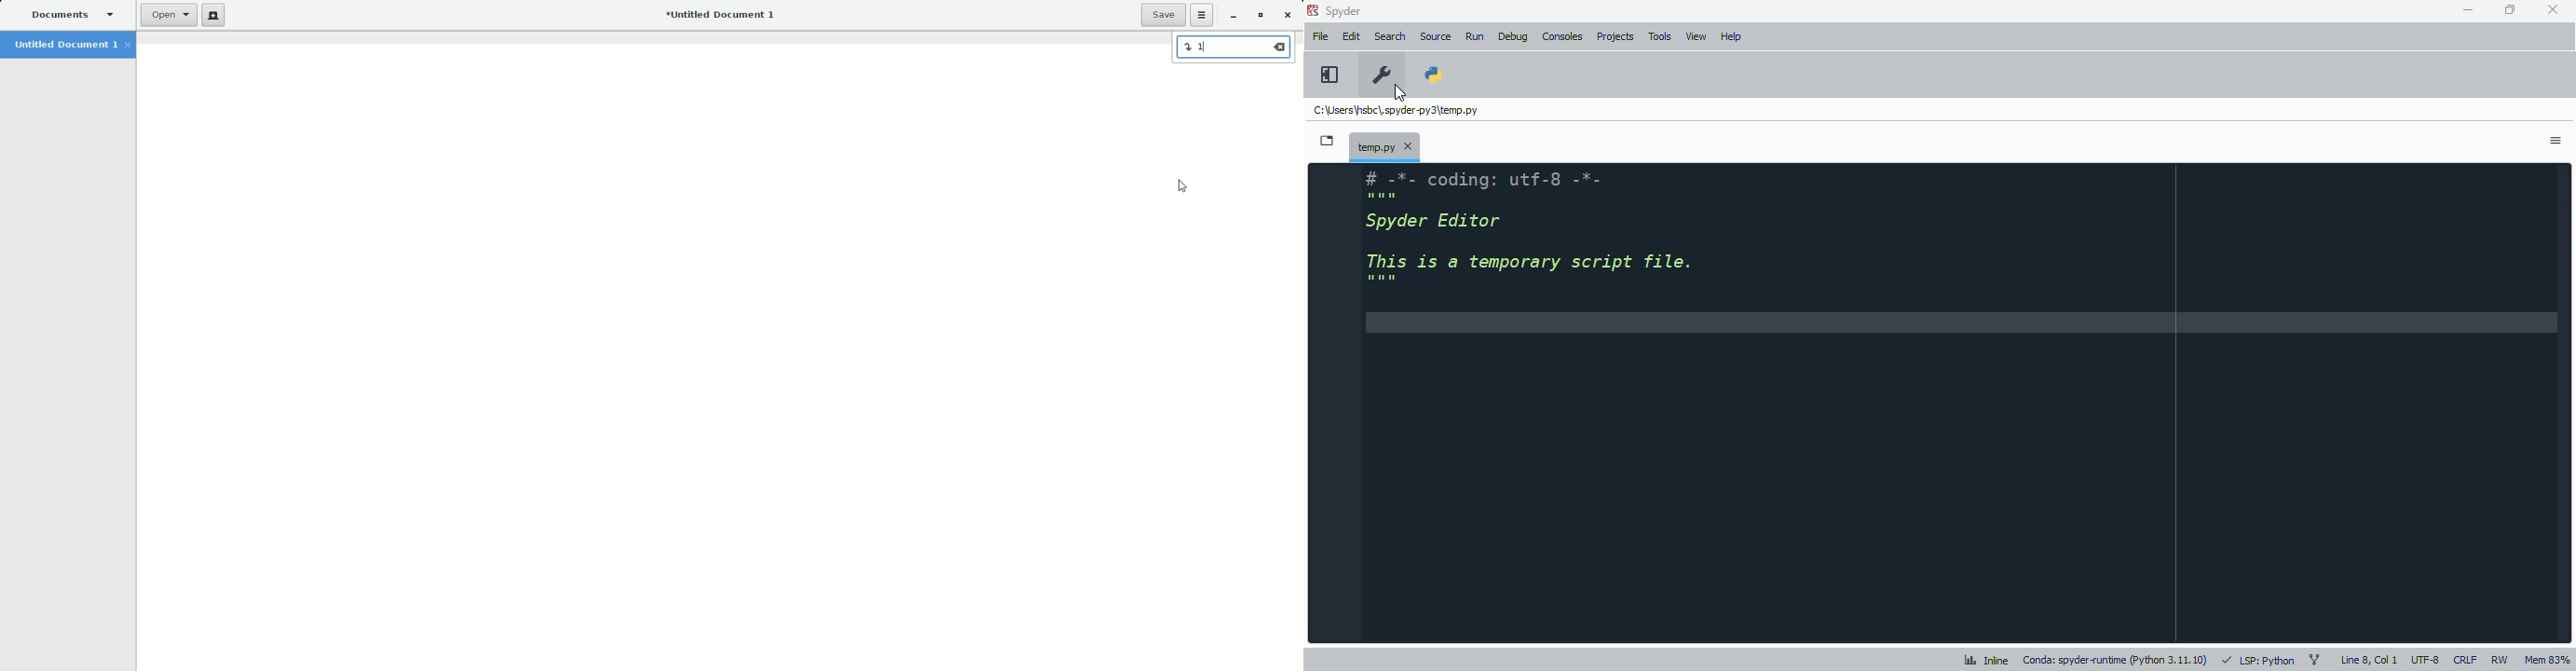 This screenshot has height=672, width=2576. Describe the element at coordinates (1696, 35) in the screenshot. I see `view` at that location.